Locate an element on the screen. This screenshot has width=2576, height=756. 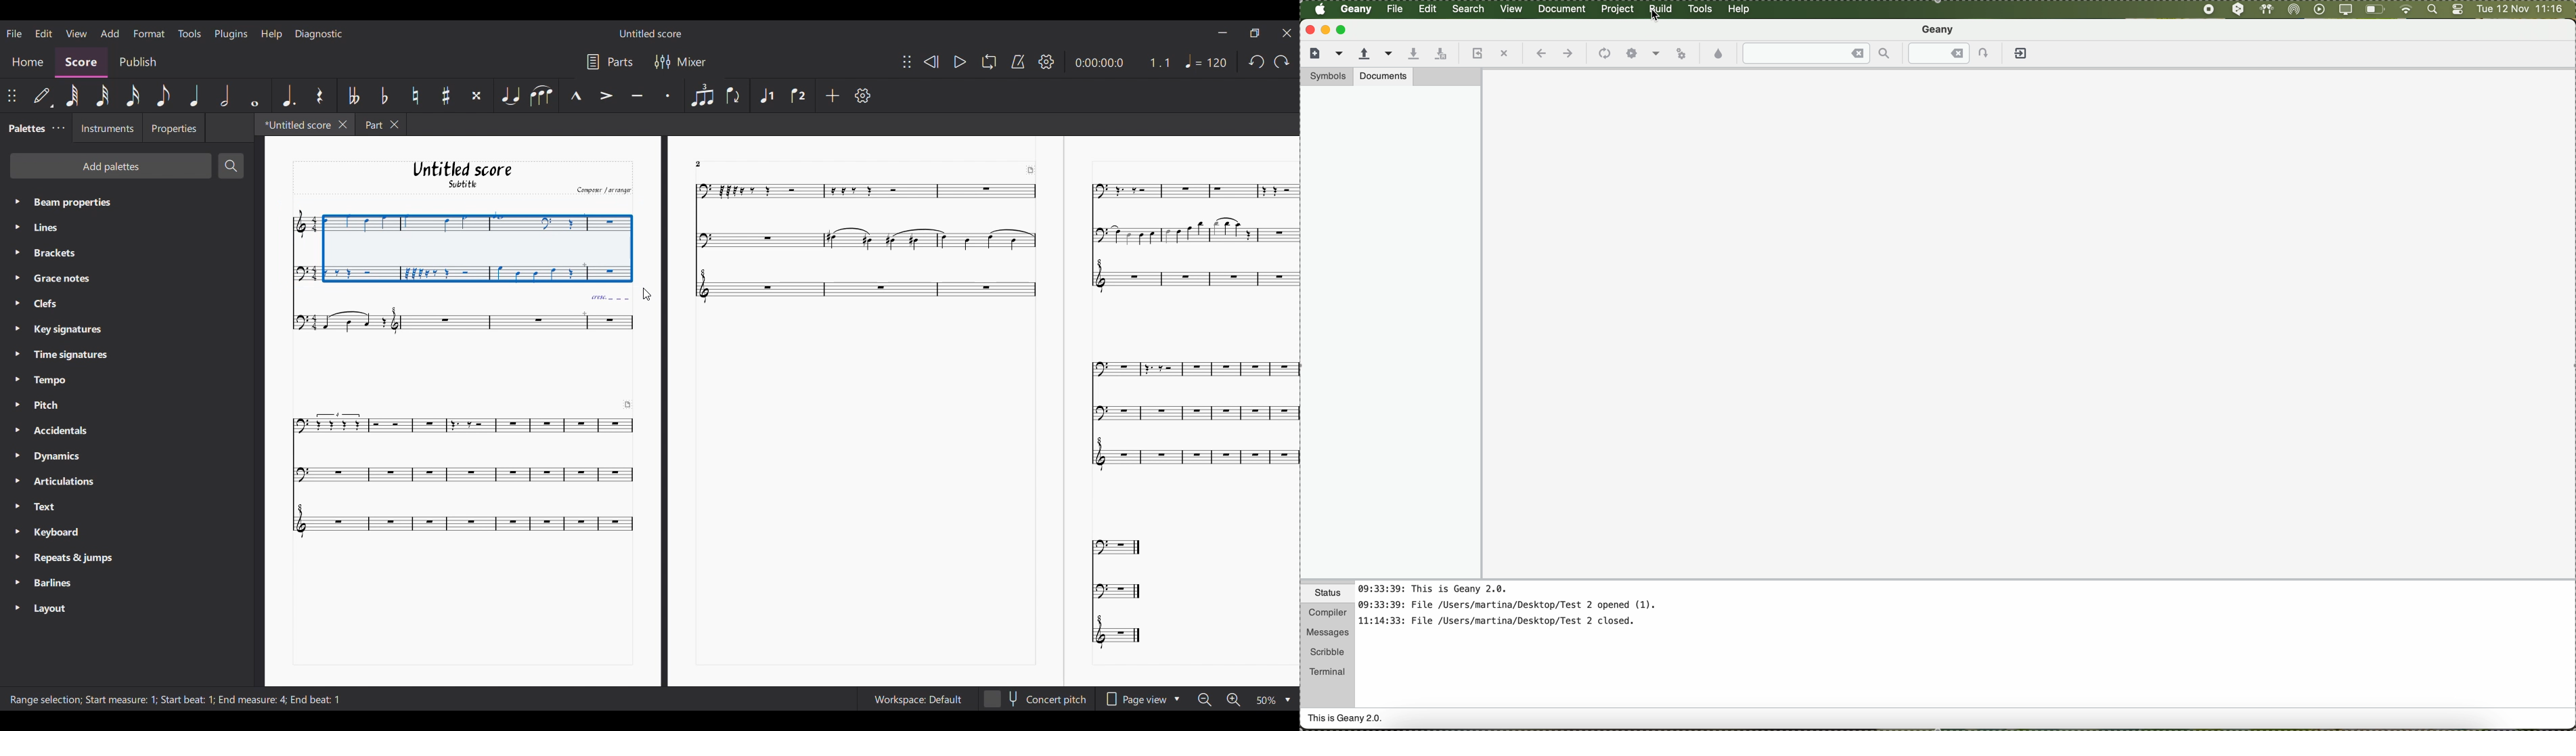
 is located at coordinates (466, 474).